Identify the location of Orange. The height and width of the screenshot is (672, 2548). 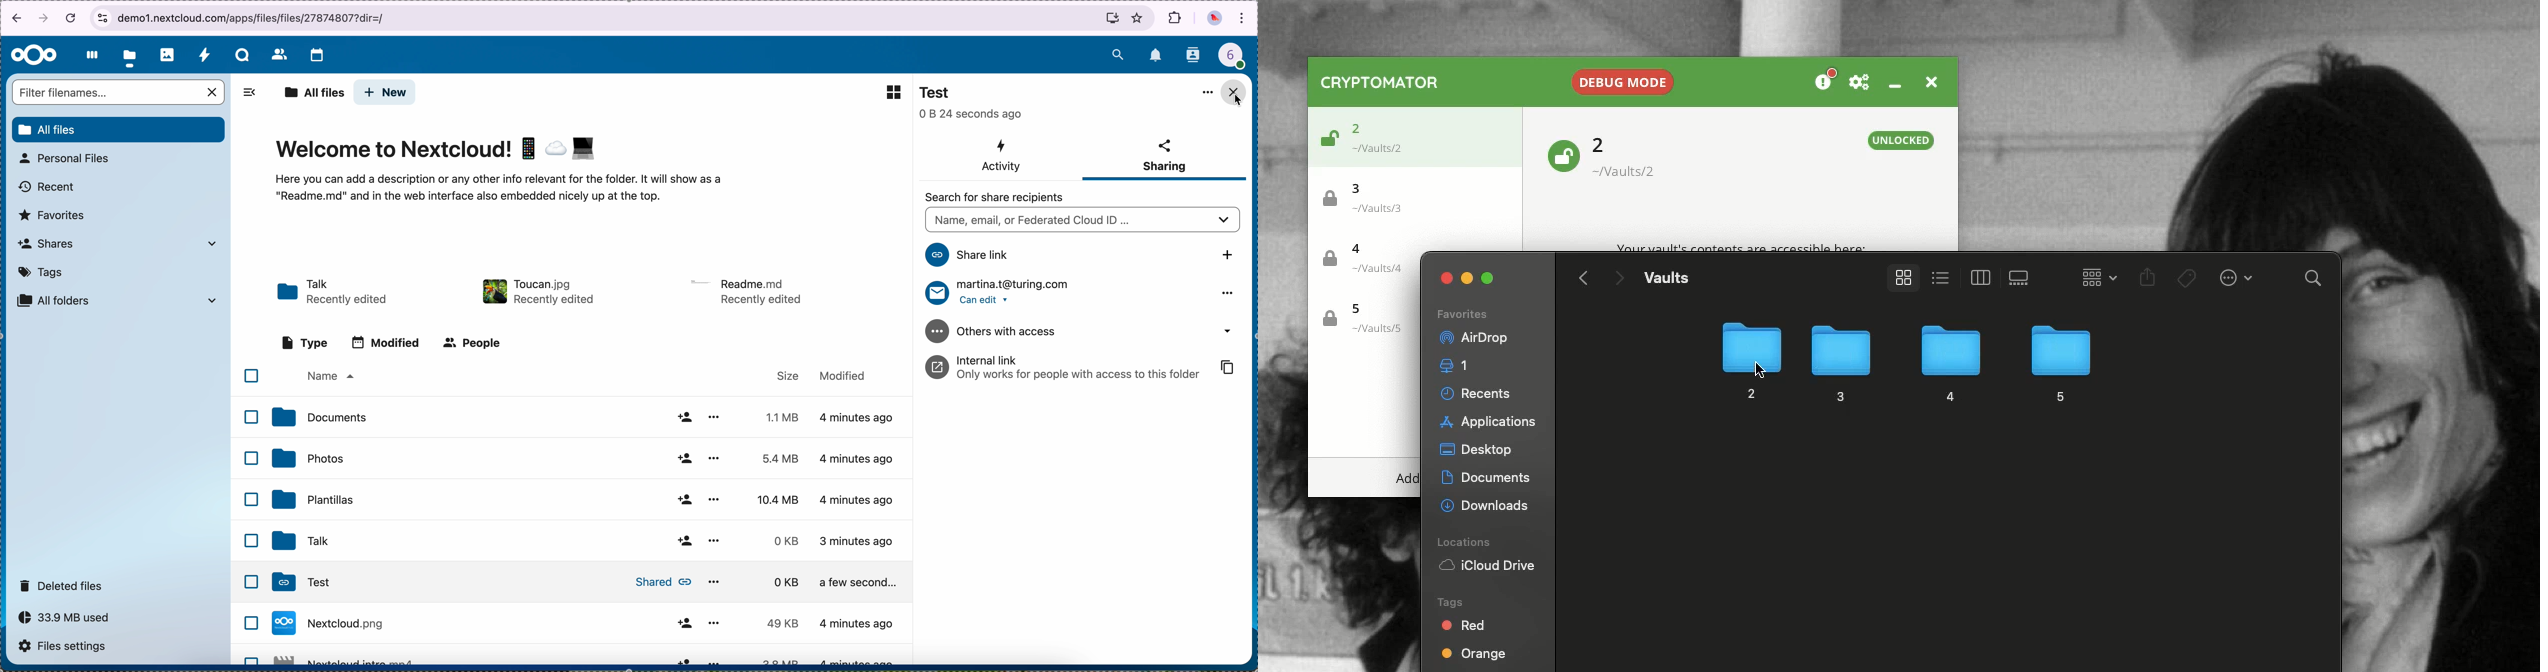
(1474, 656).